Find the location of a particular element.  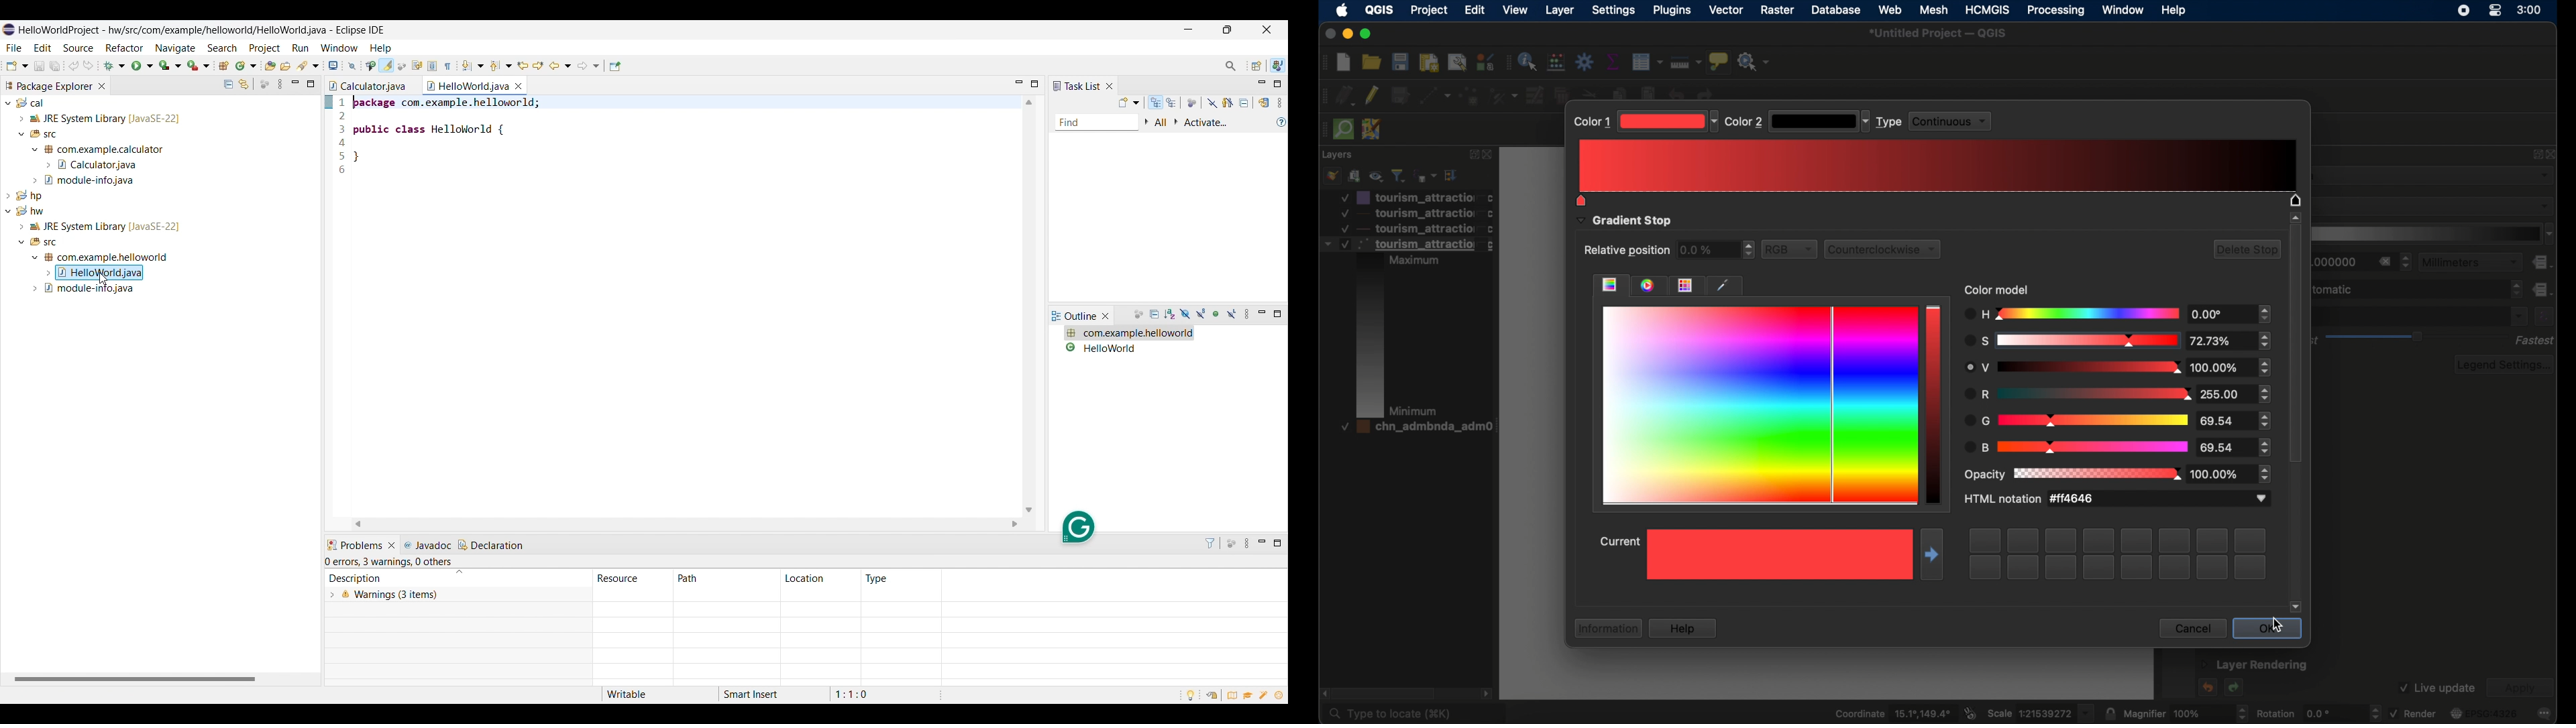

View menu is located at coordinates (1279, 103).